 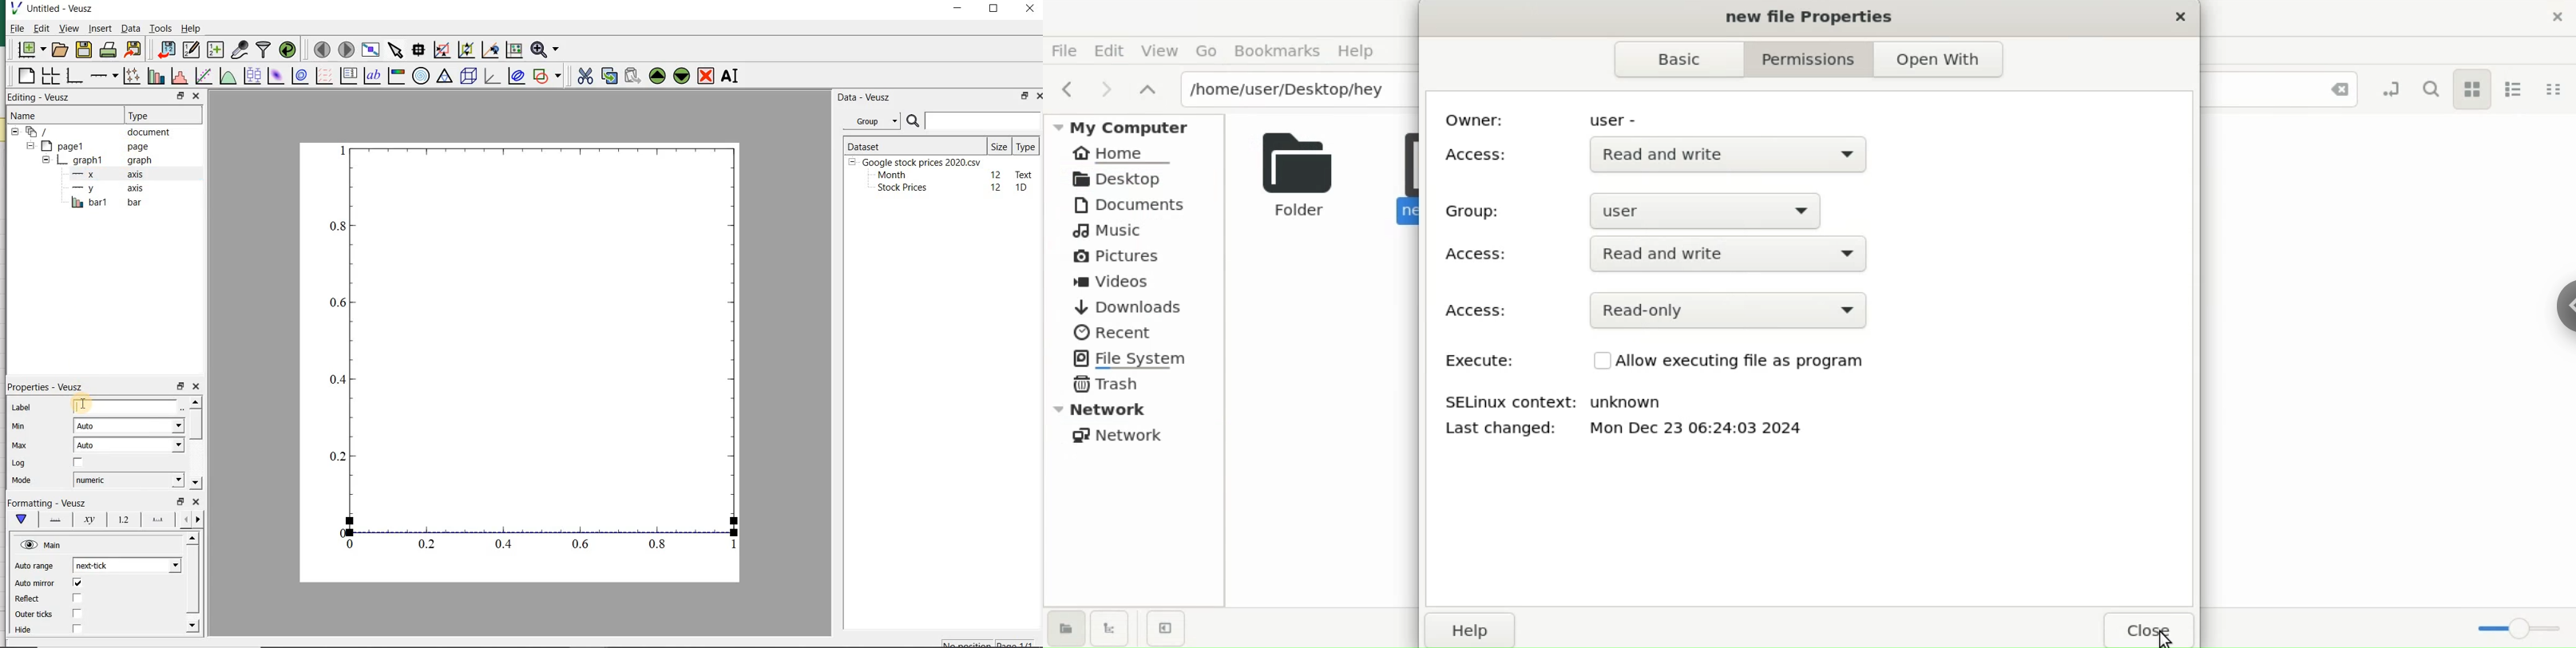 What do you see at coordinates (88, 519) in the screenshot?
I see `axis label` at bounding box center [88, 519].